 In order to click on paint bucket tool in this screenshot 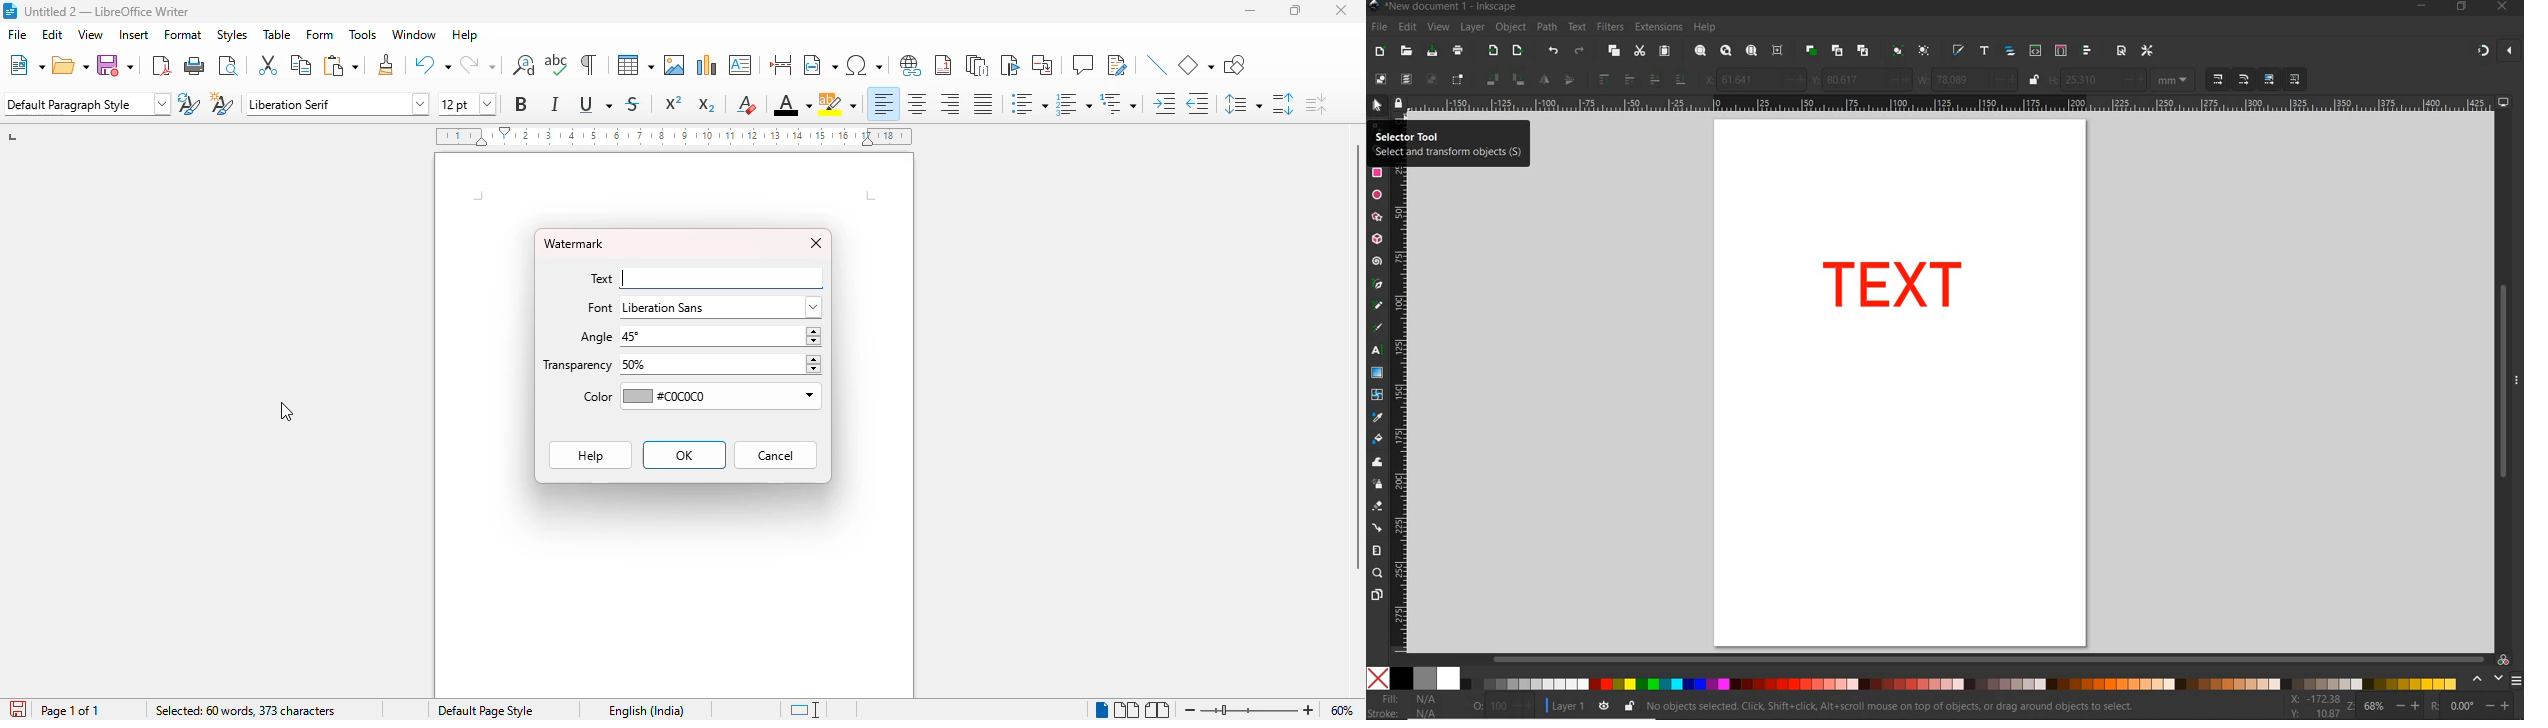, I will do `click(1378, 439)`.